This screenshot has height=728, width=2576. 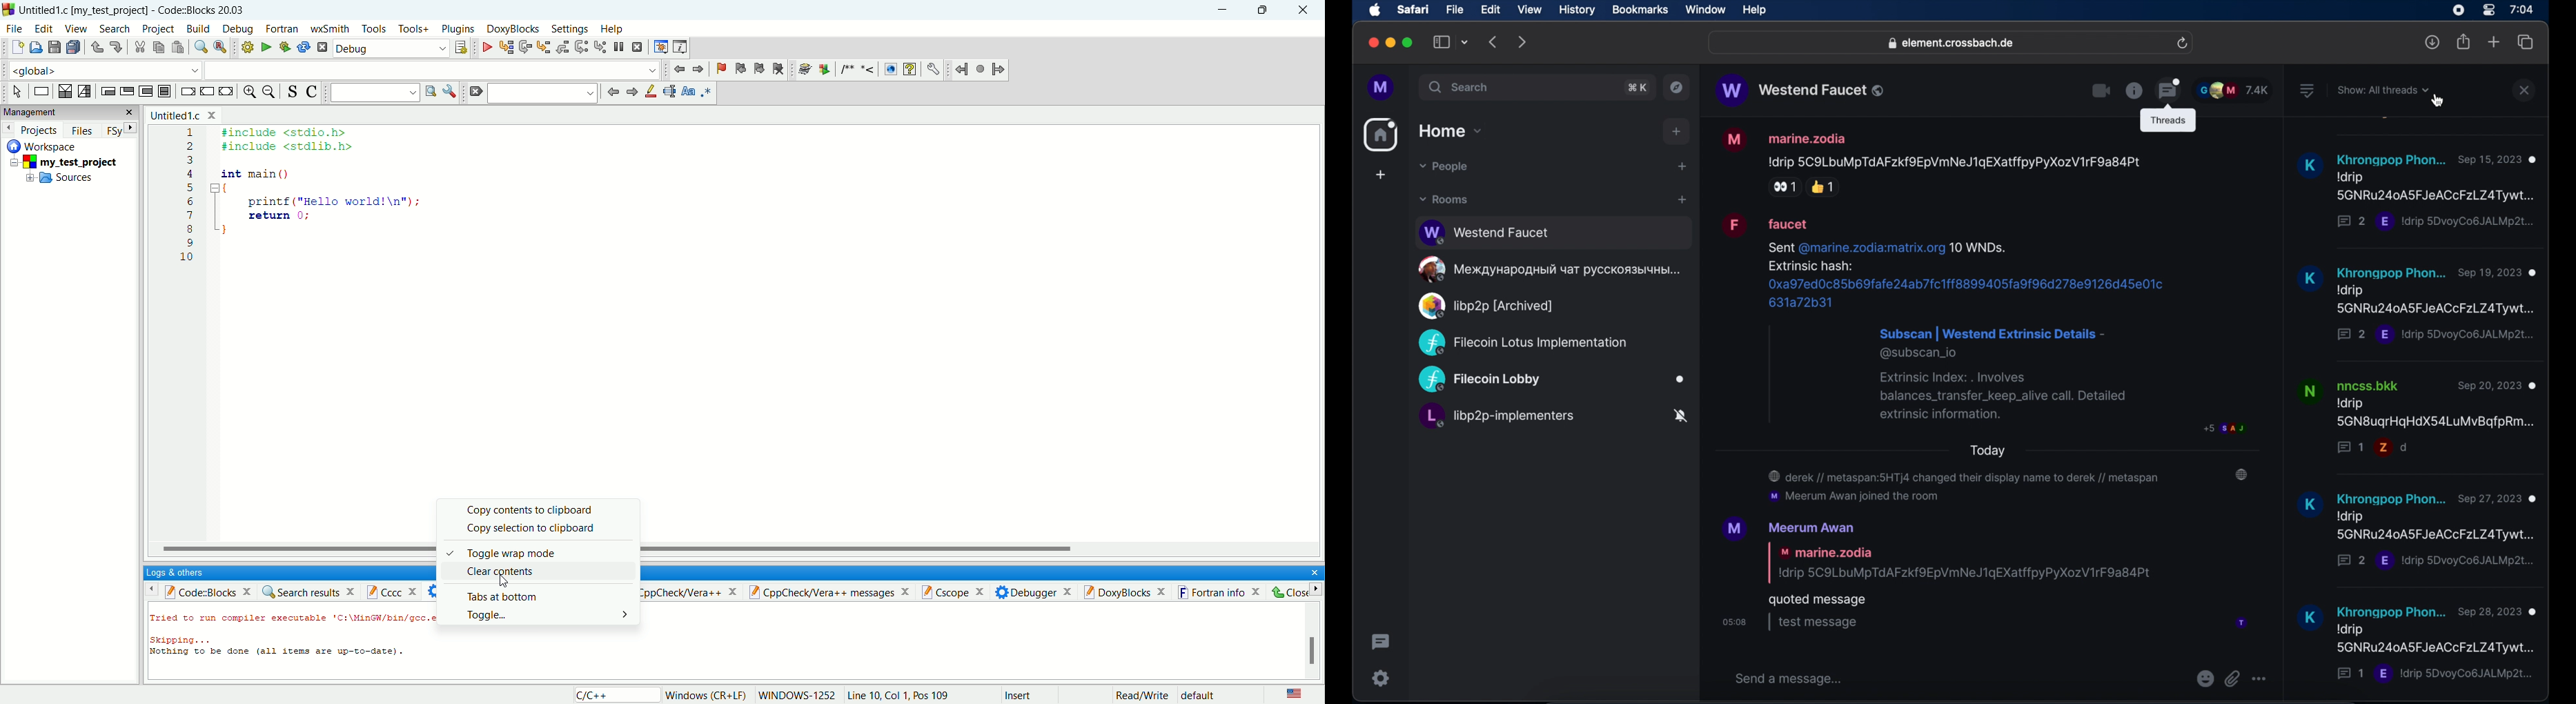 What do you see at coordinates (2526, 42) in the screenshot?
I see `show tab overview` at bounding box center [2526, 42].